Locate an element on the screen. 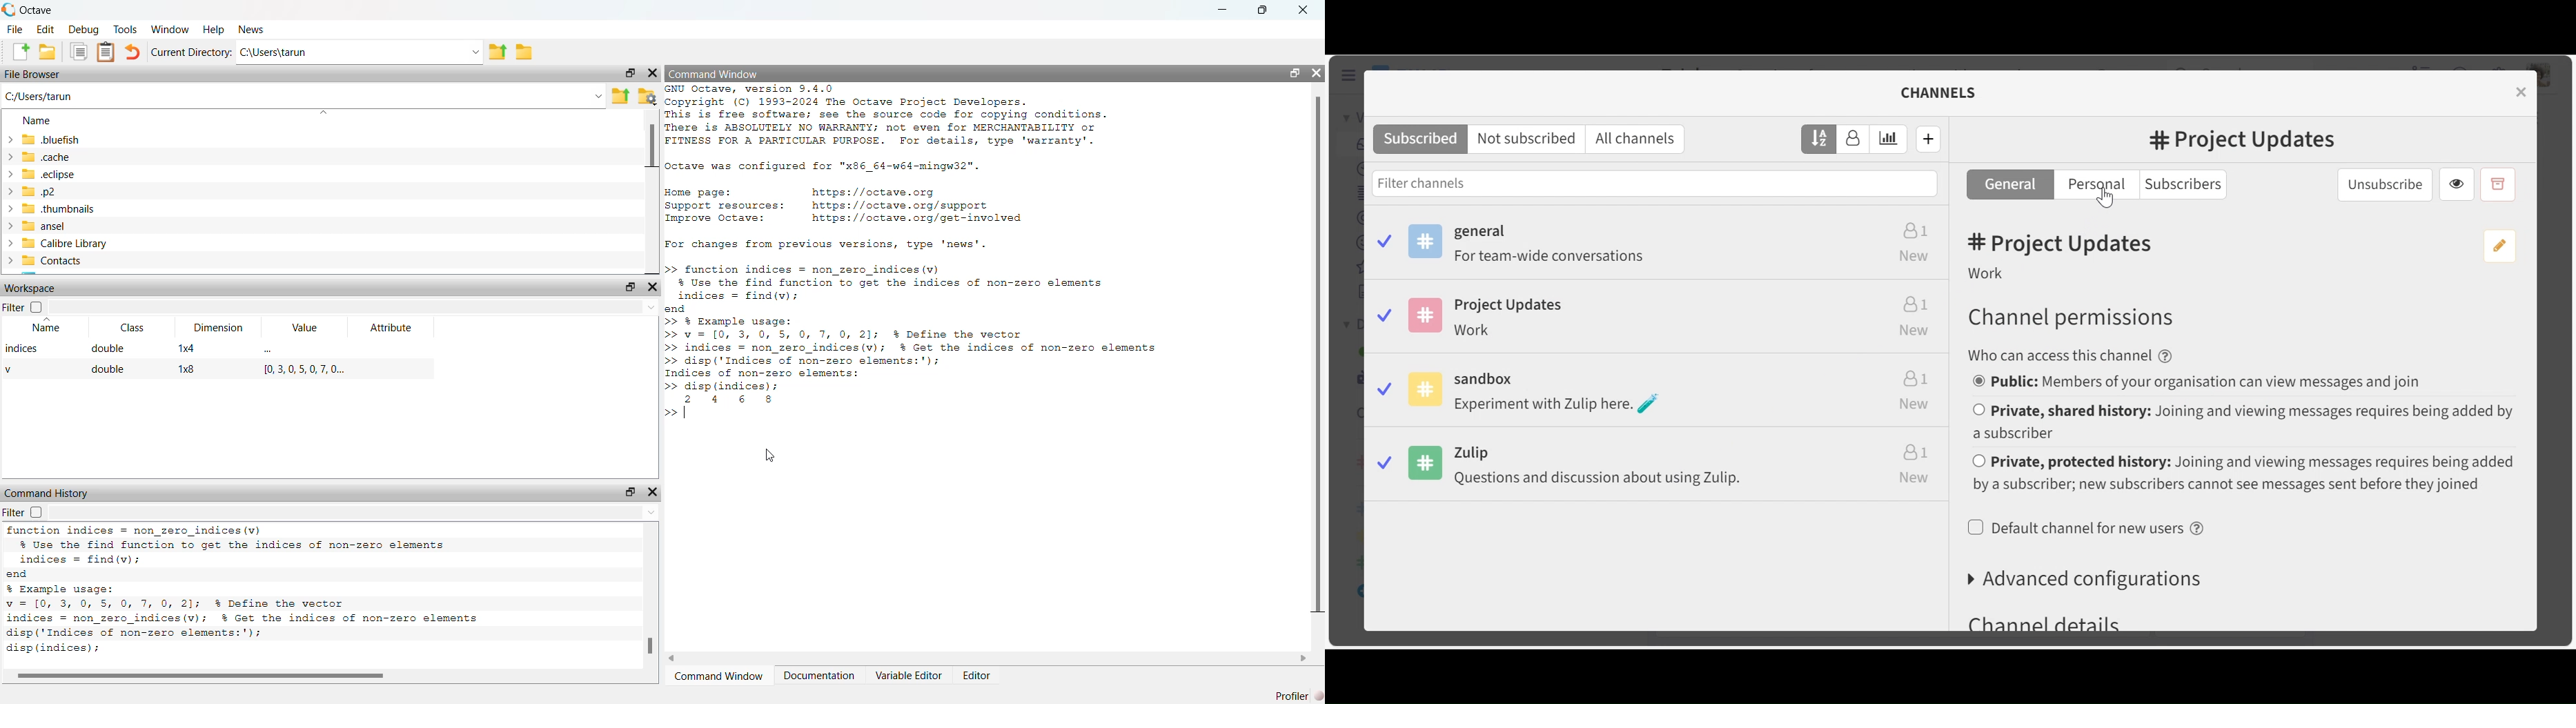 This screenshot has height=728, width=2576. All channels is located at coordinates (1639, 139).